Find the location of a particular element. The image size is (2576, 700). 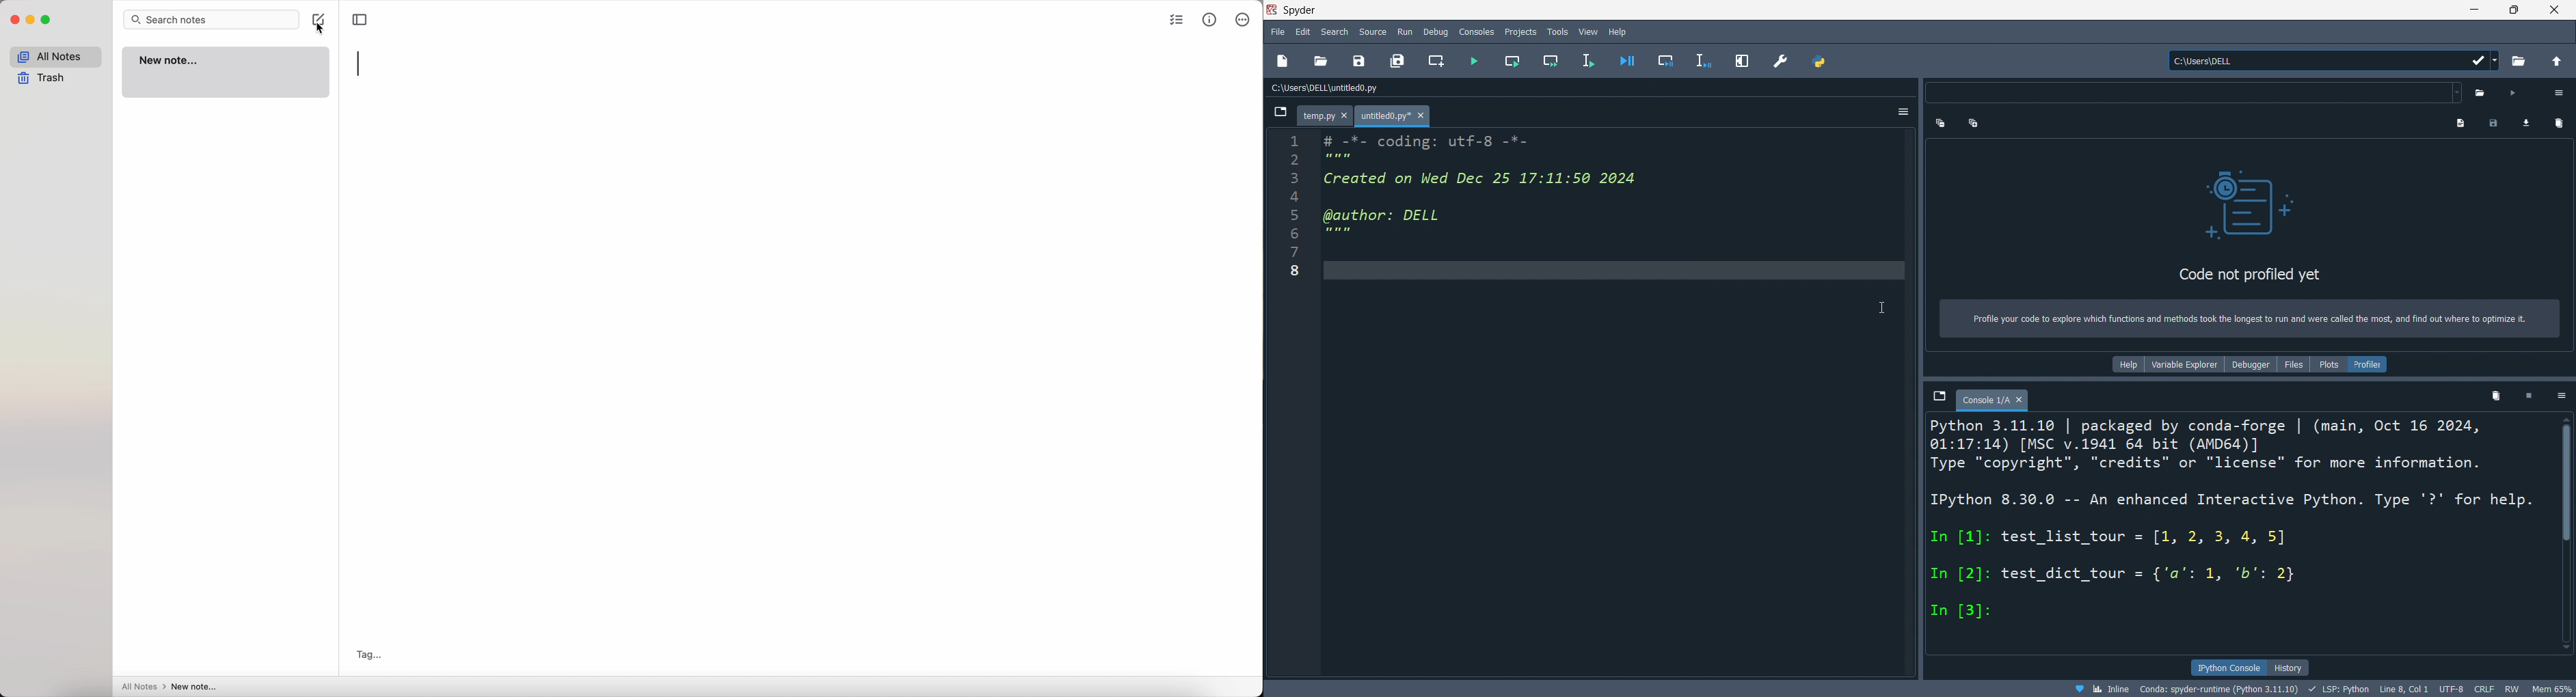

search is located at coordinates (1336, 31).